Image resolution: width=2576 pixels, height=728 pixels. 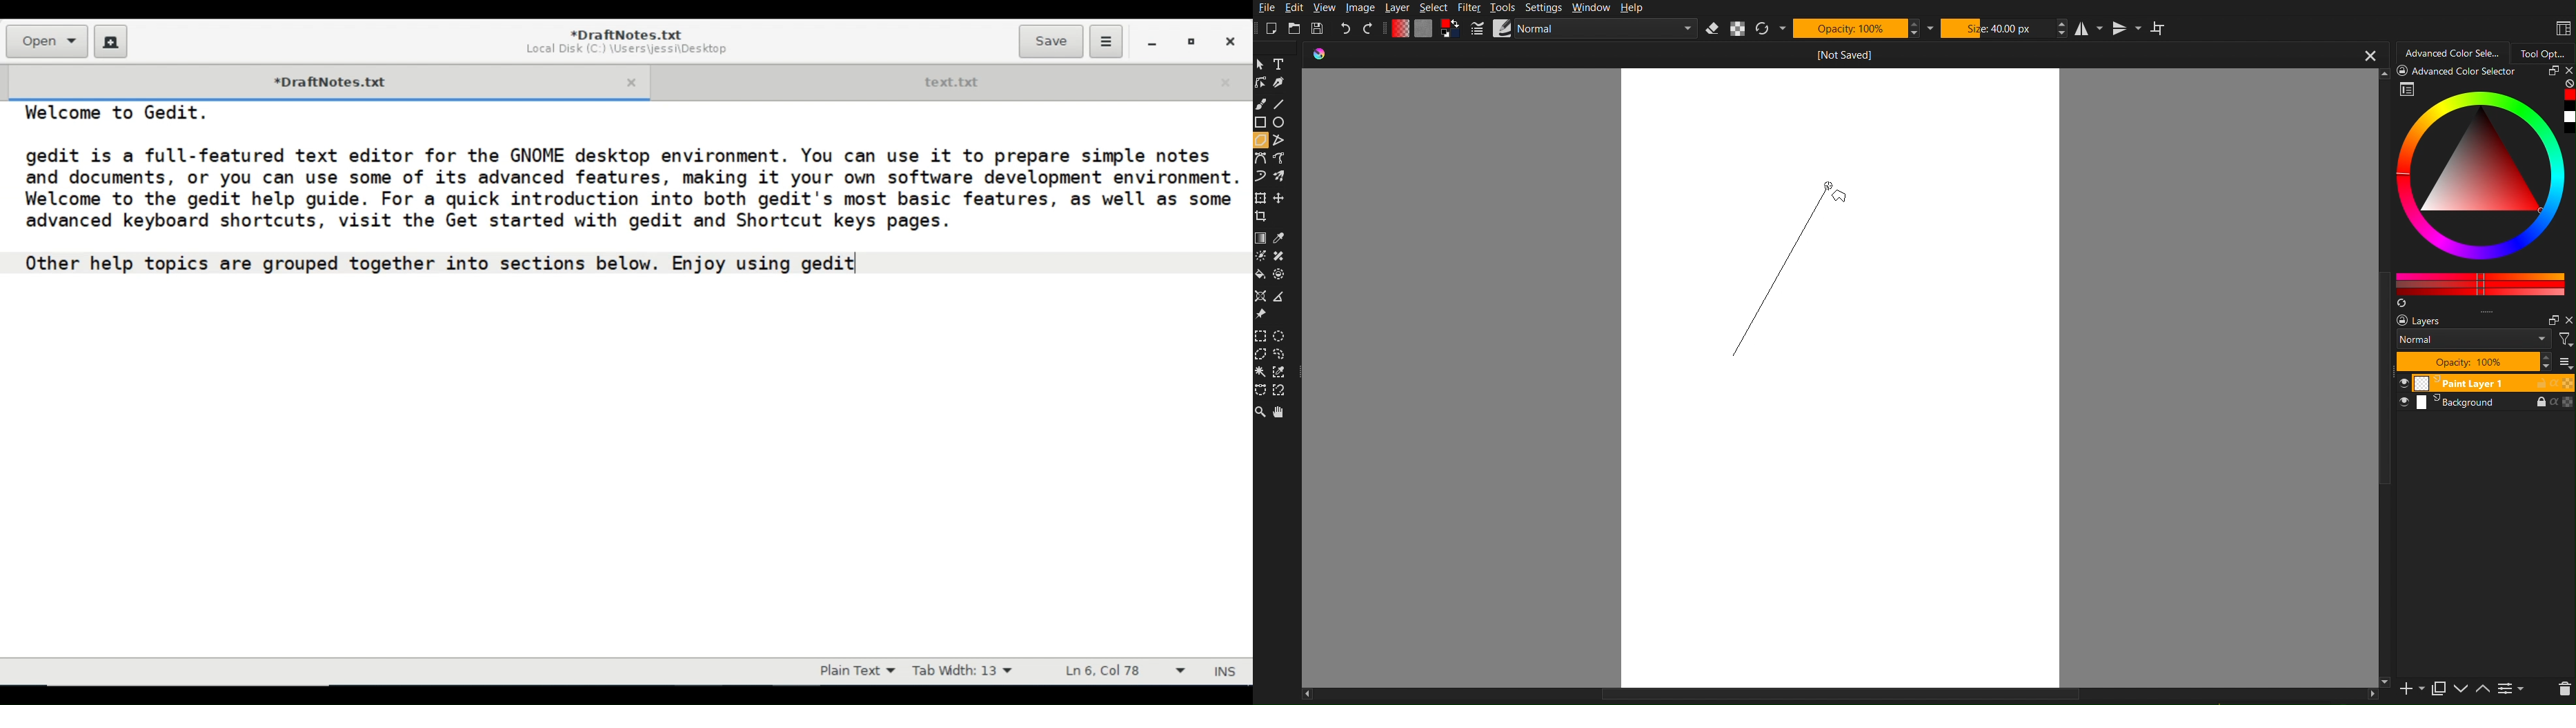 I want to click on edit shapes tool, so click(x=1262, y=83).